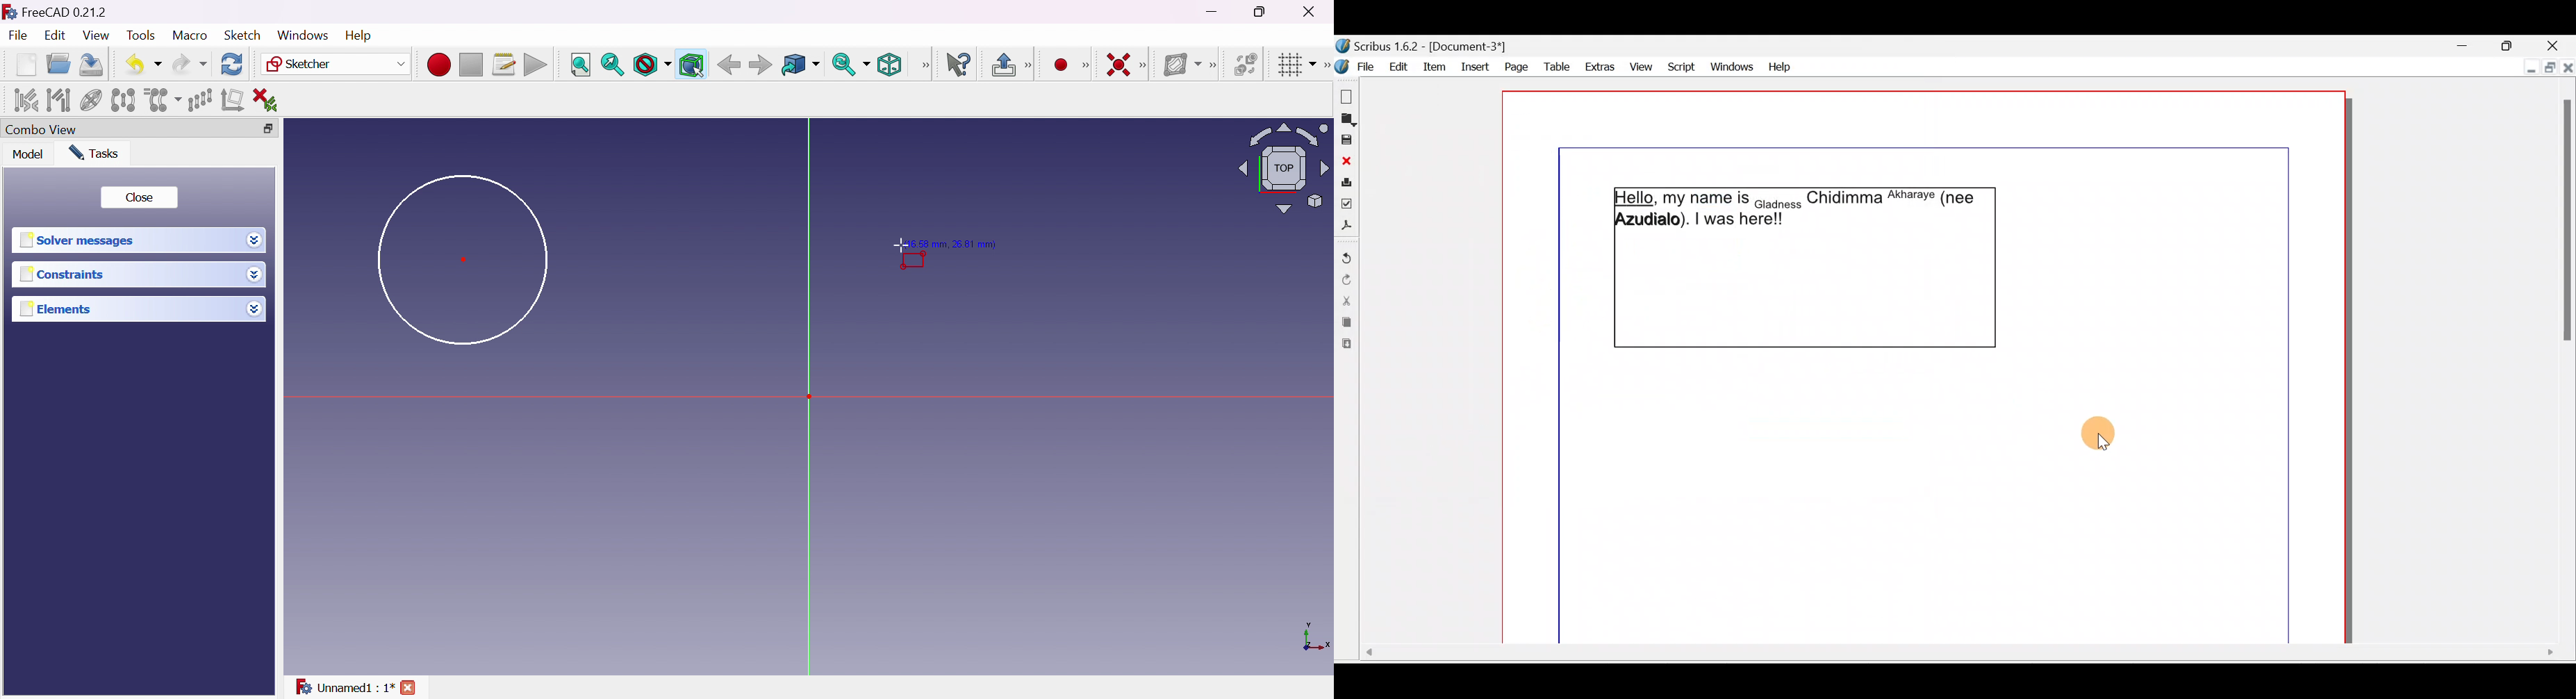 This screenshot has width=2576, height=700. I want to click on Save, so click(89, 63).